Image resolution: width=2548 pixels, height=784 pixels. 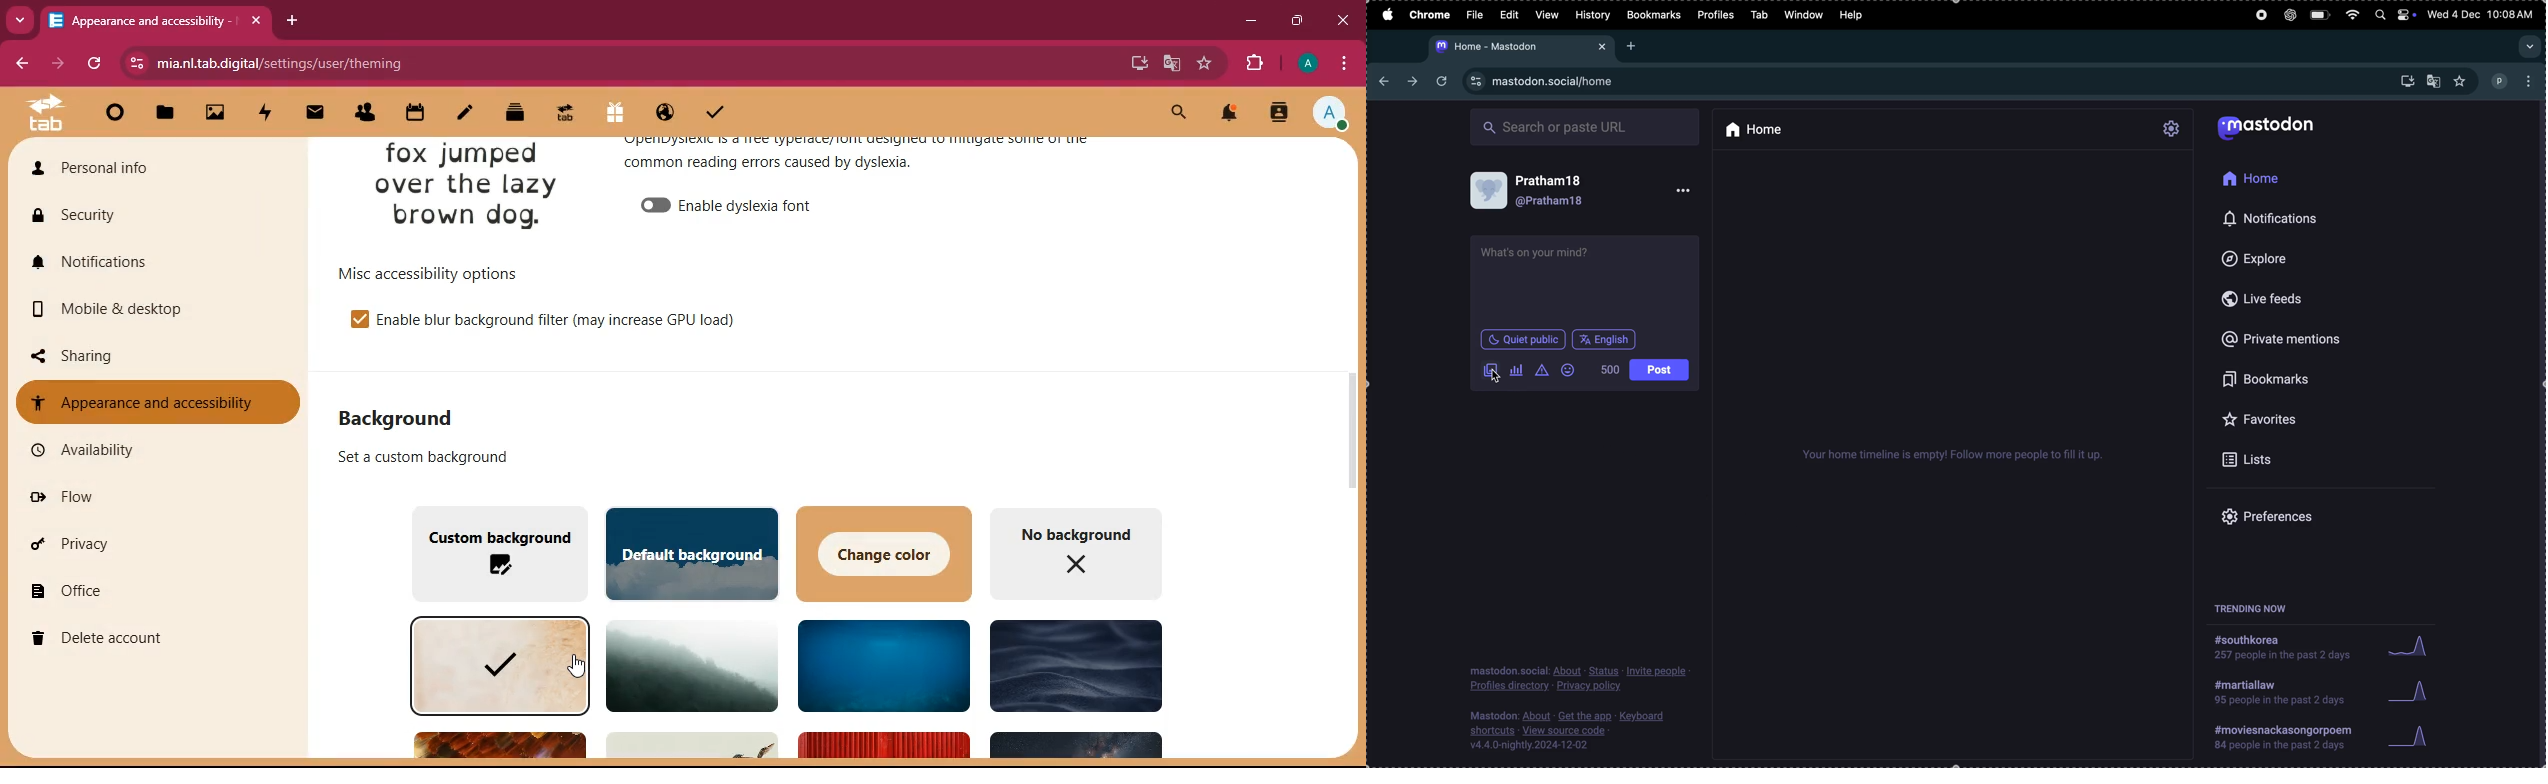 What do you see at coordinates (367, 114) in the screenshot?
I see `friends` at bounding box center [367, 114].